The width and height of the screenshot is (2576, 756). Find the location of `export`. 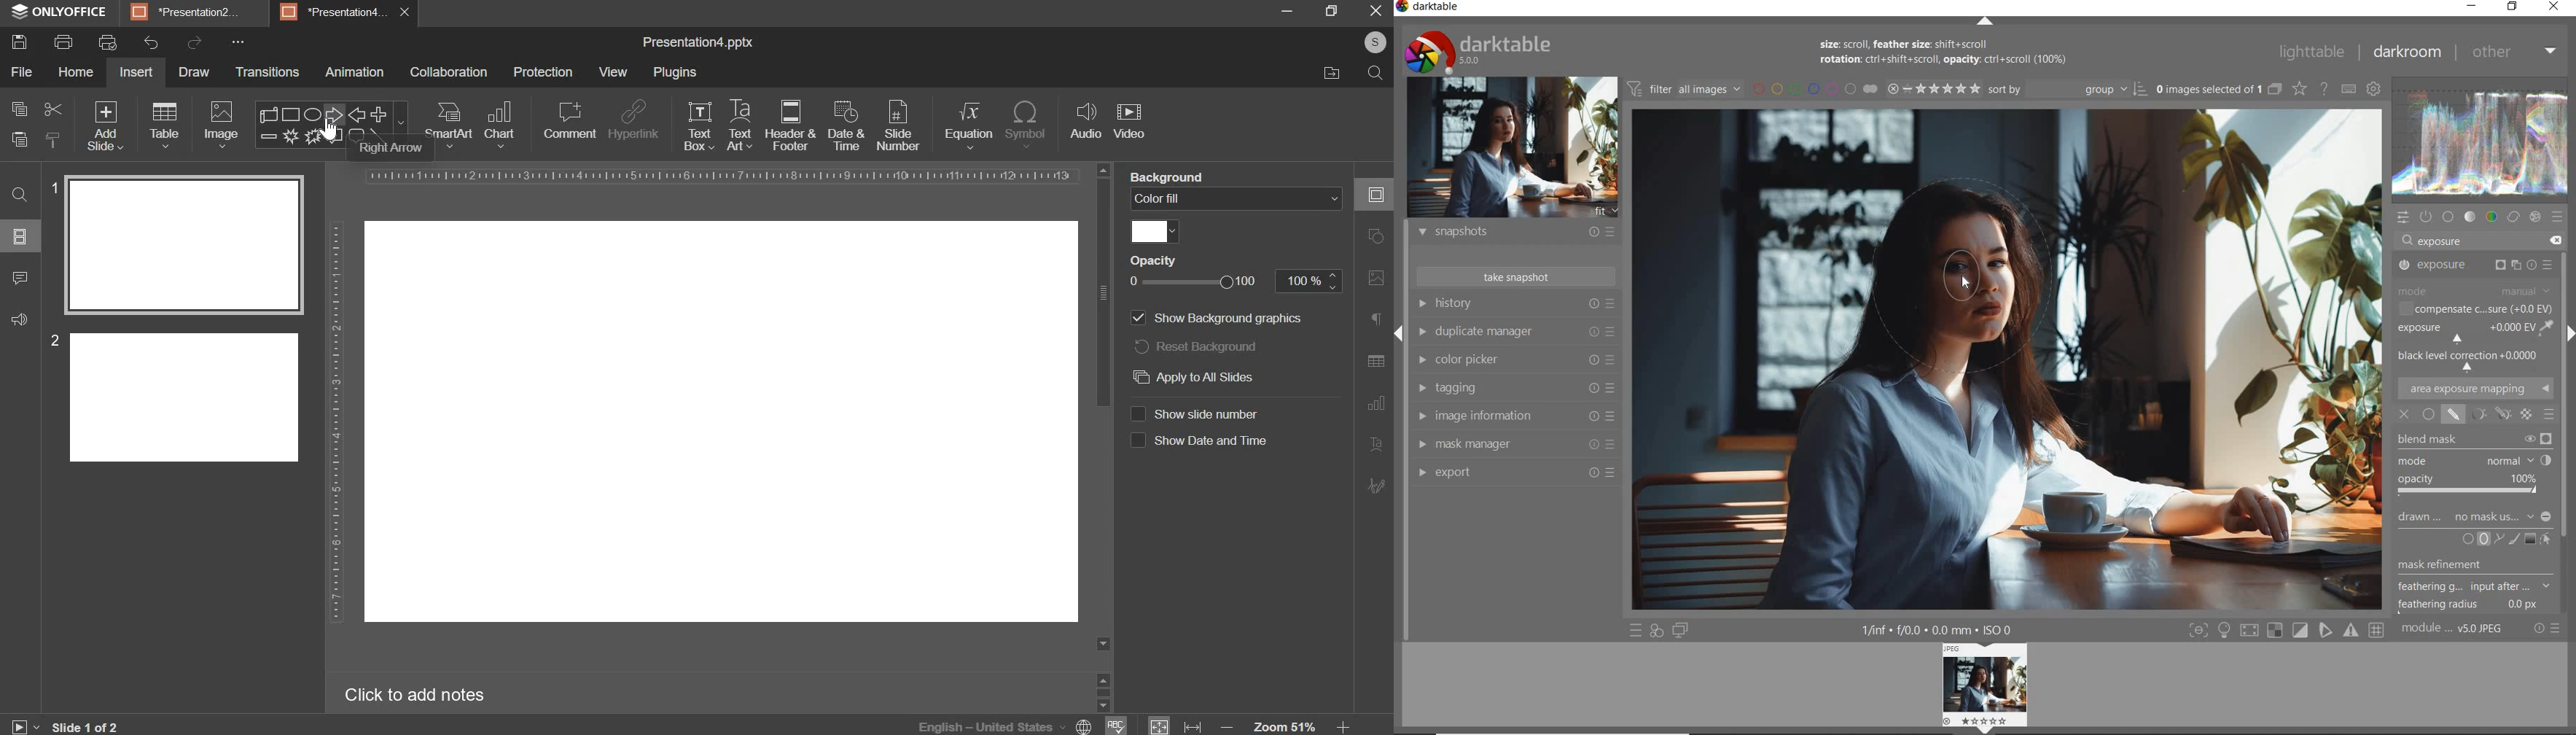

export is located at coordinates (1515, 472).